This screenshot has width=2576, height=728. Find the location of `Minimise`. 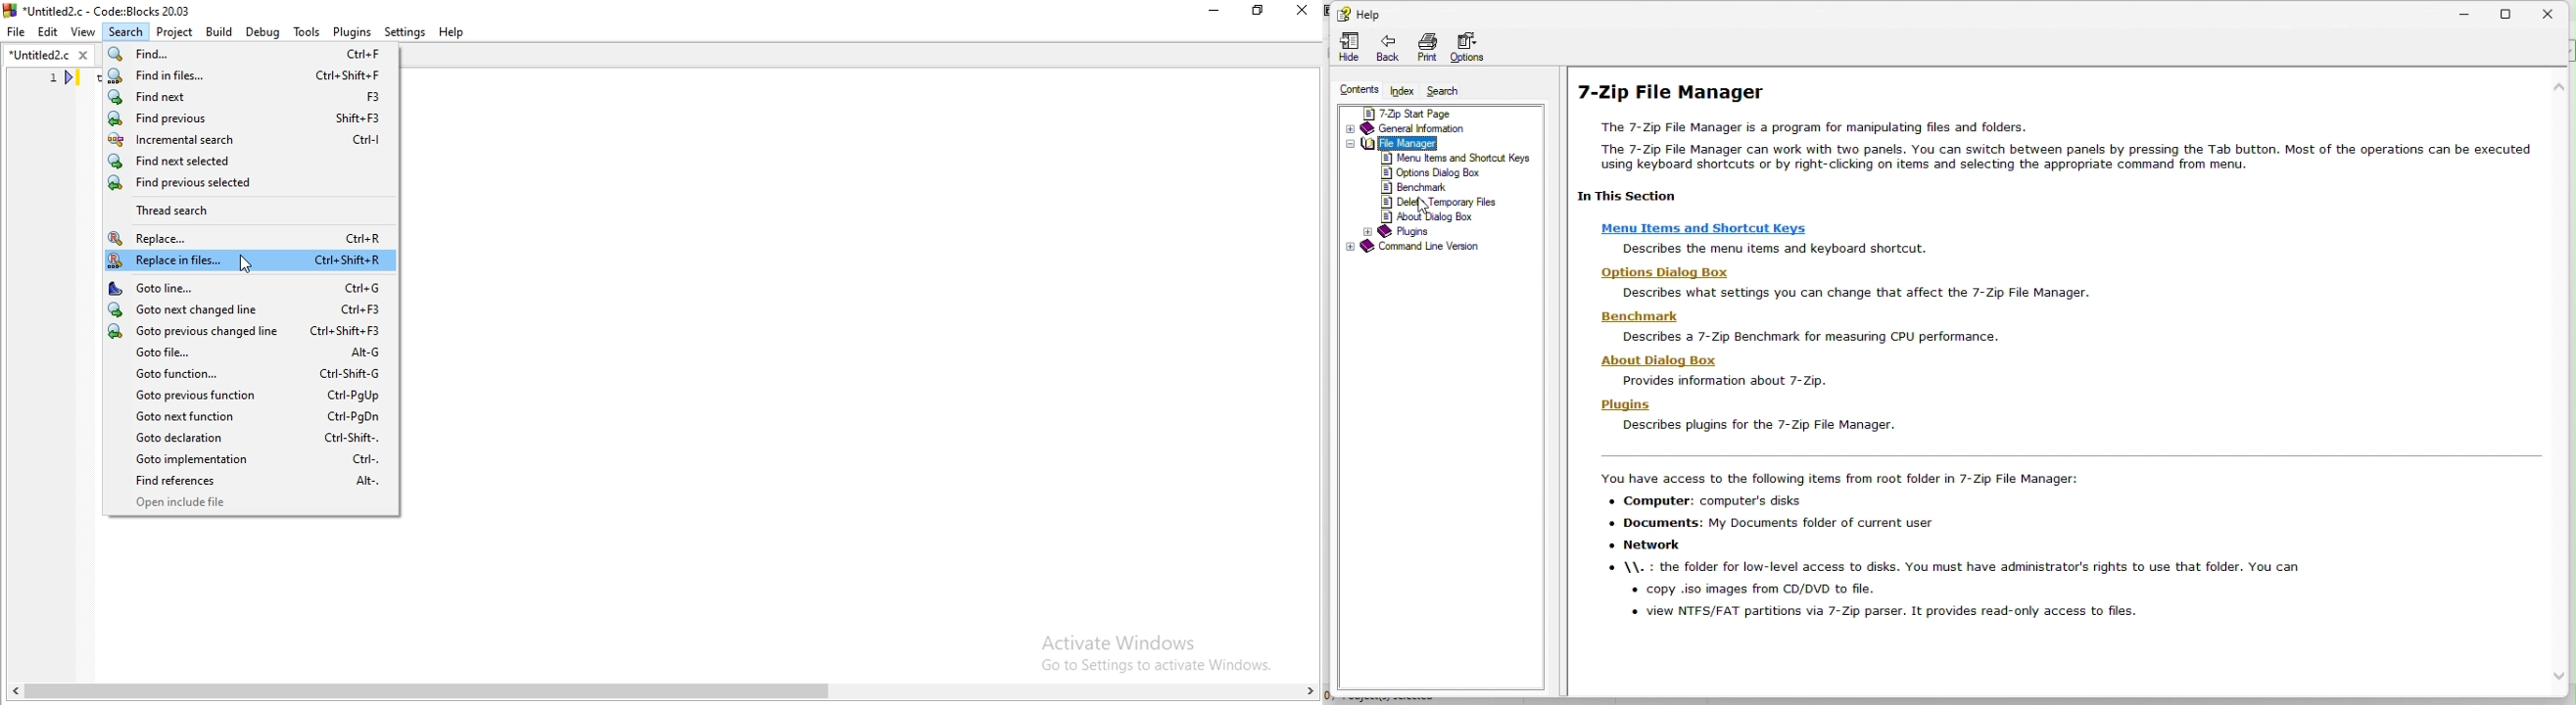

Minimise is located at coordinates (1214, 14).